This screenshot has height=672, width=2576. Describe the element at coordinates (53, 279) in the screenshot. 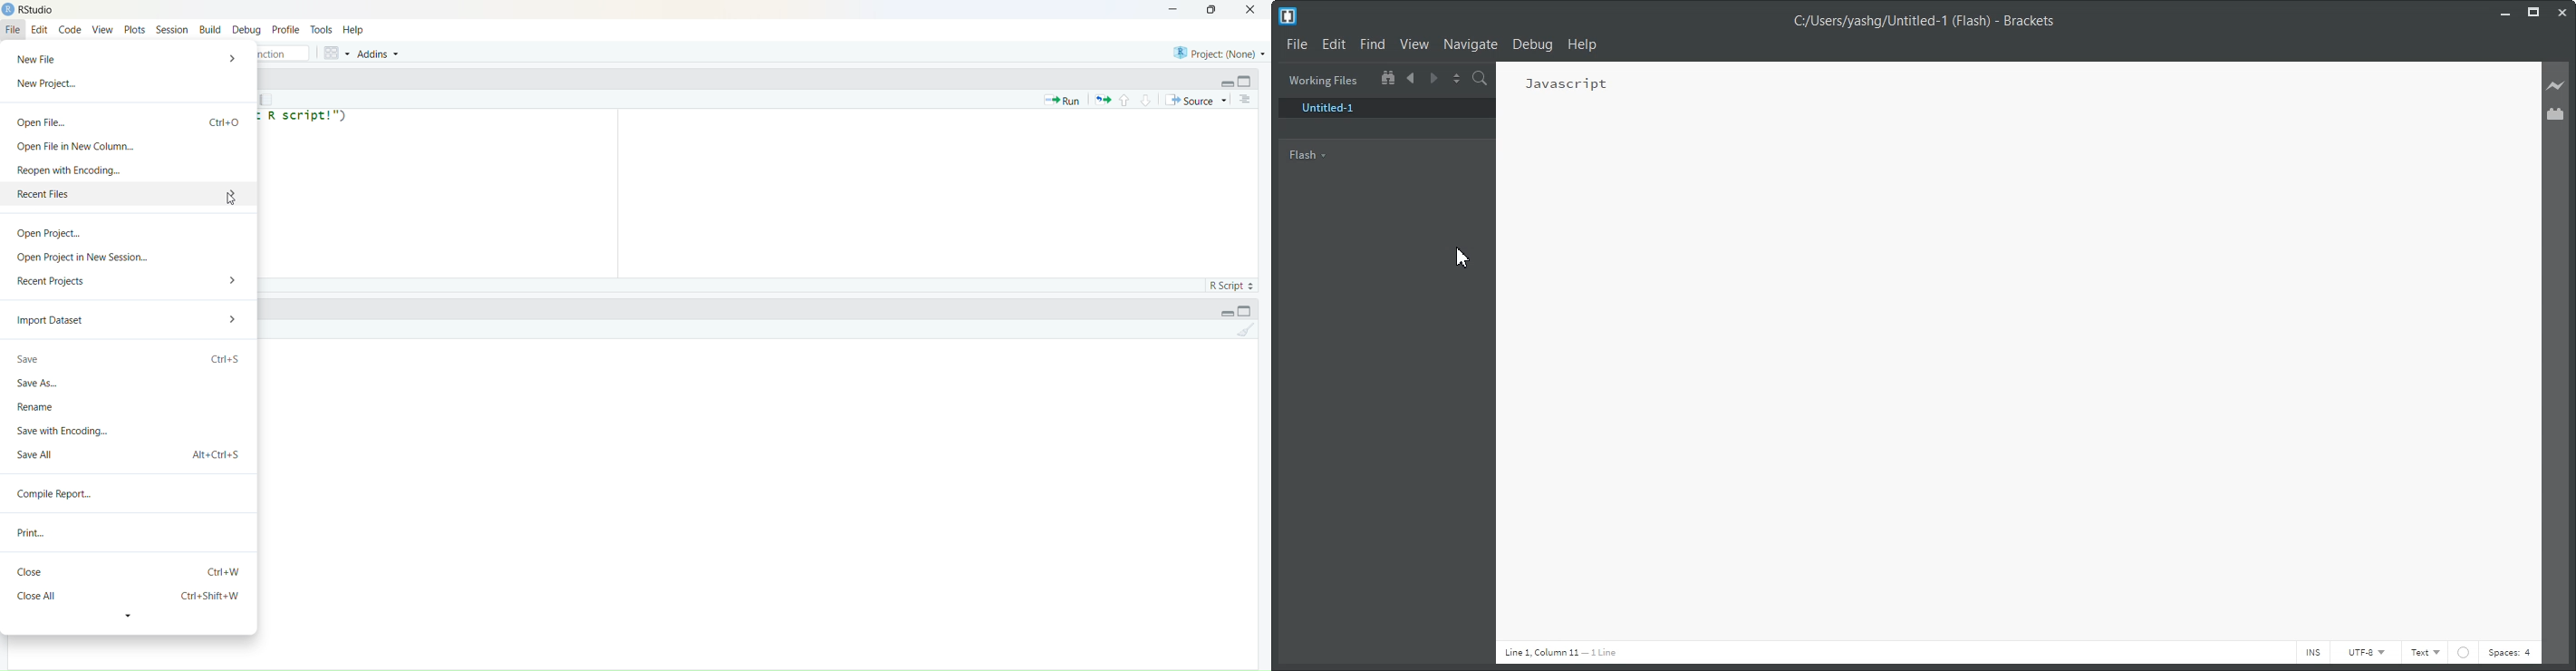

I see `Recent Projects` at that location.